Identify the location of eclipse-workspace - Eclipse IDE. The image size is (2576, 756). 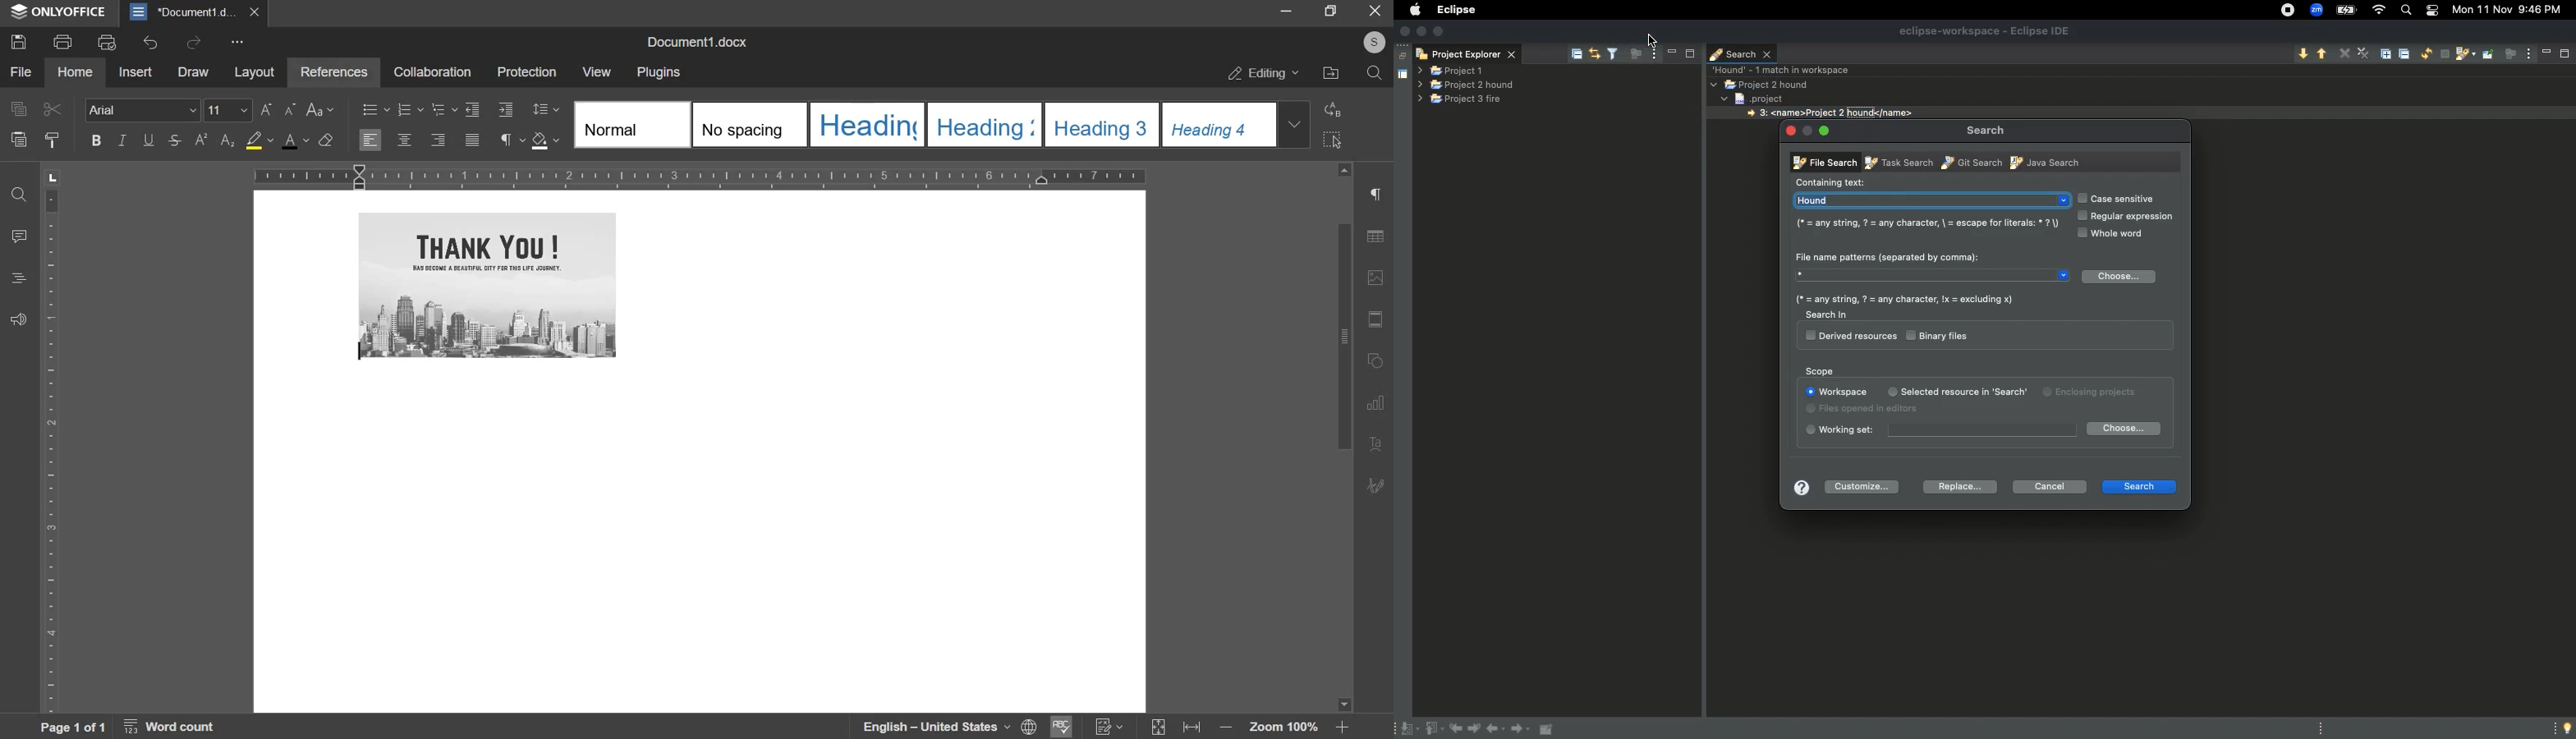
(1985, 30).